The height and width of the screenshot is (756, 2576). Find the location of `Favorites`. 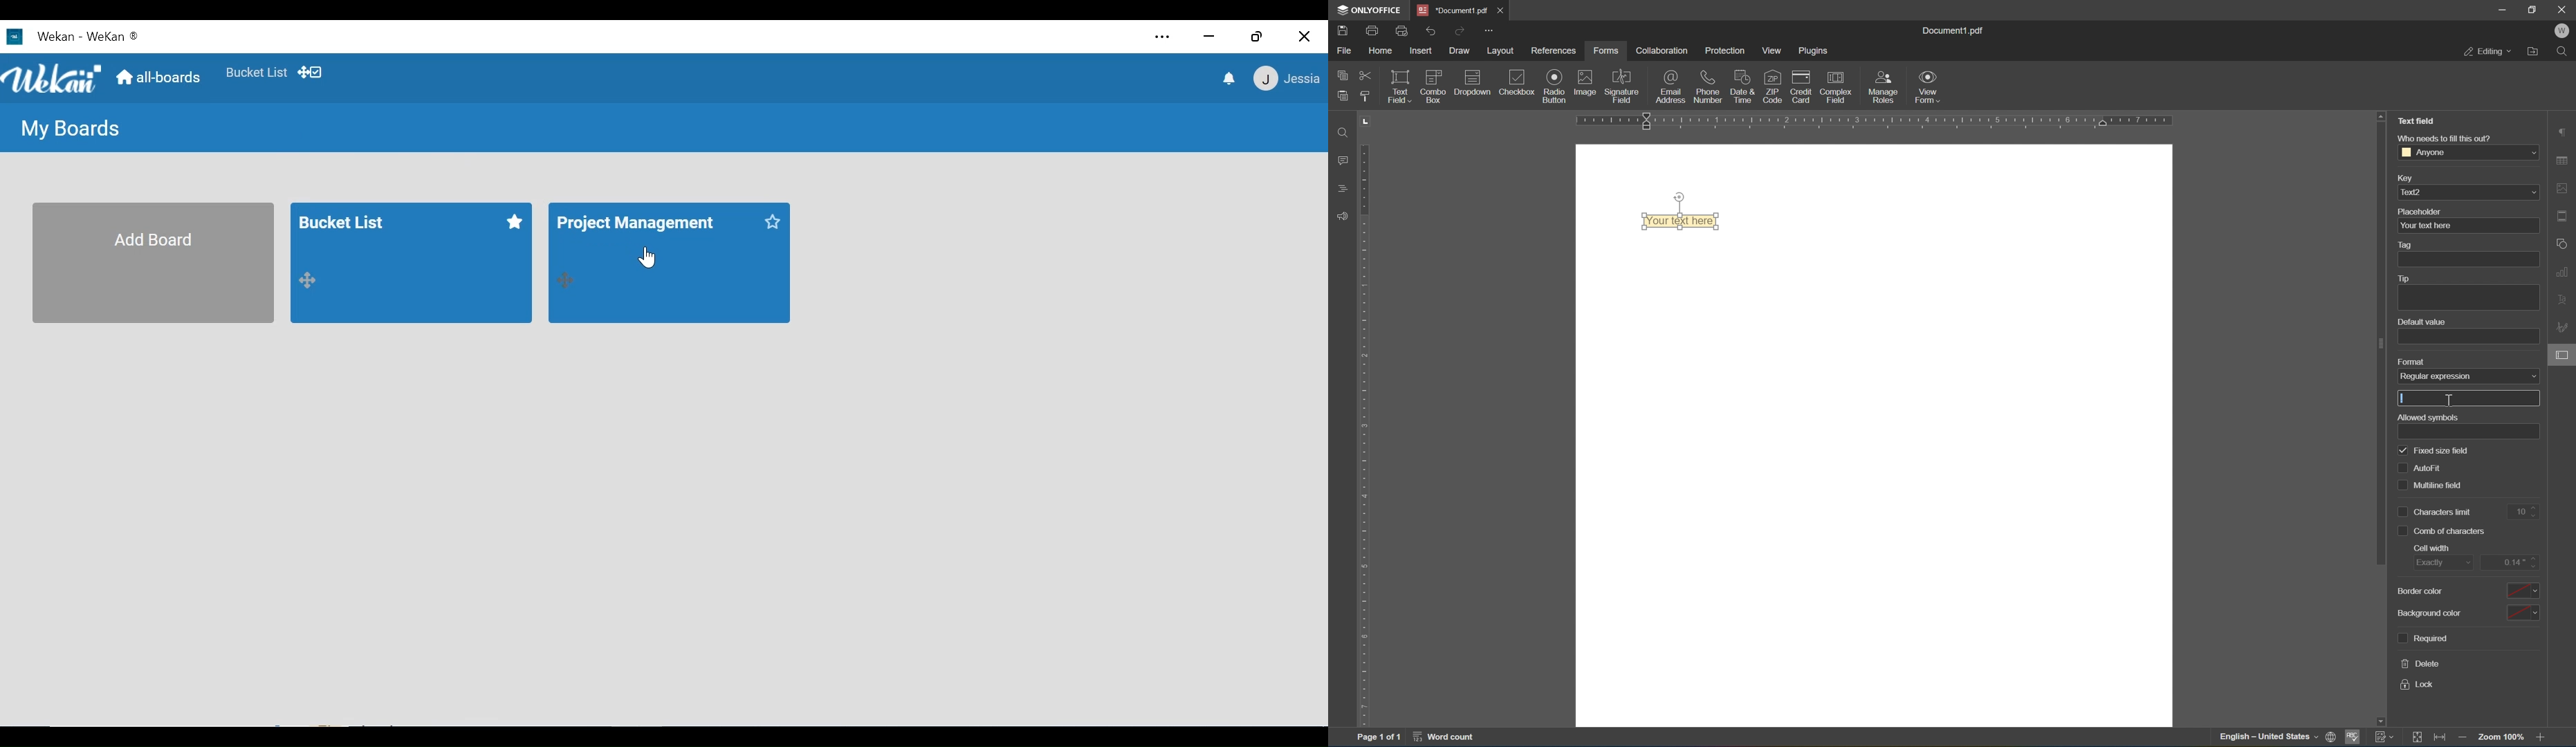

Favorites is located at coordinates (255, 73).